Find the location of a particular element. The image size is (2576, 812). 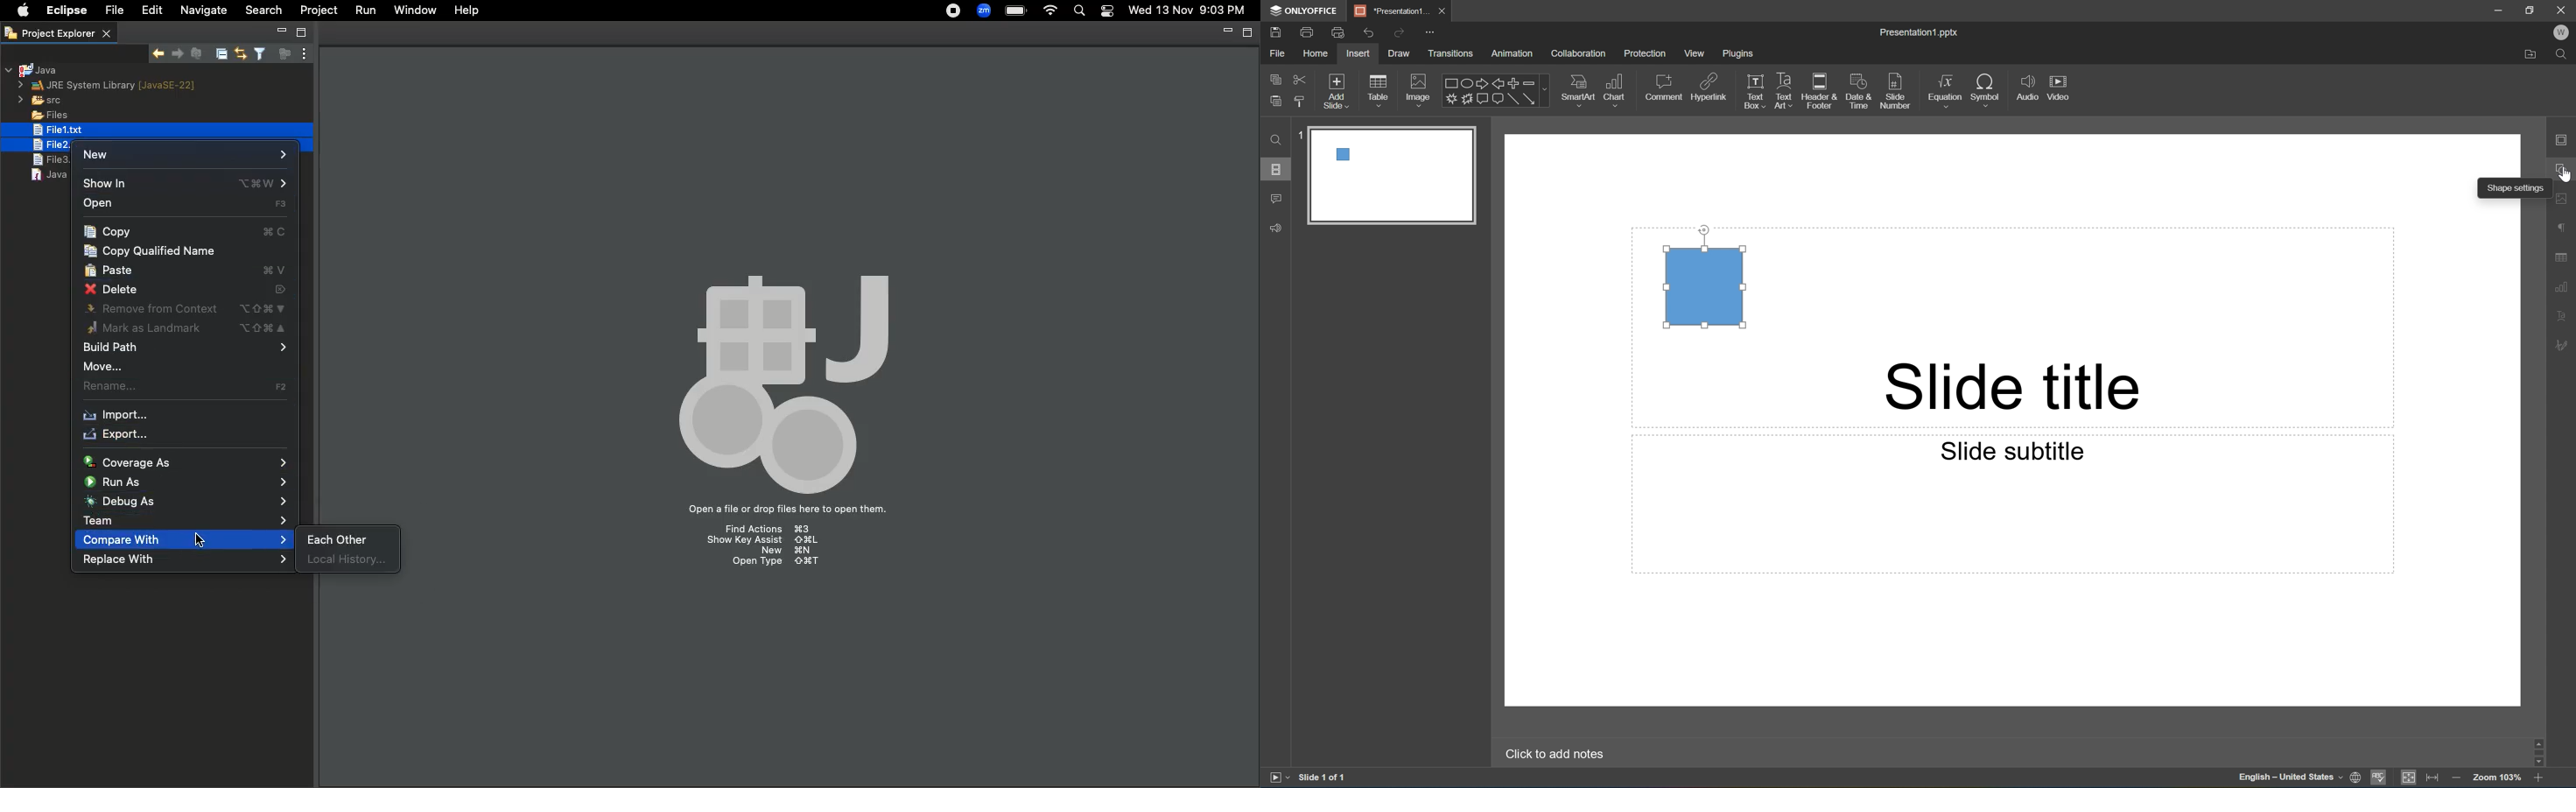

Customize quick access toolbar is located at coordinates (1433, 33).